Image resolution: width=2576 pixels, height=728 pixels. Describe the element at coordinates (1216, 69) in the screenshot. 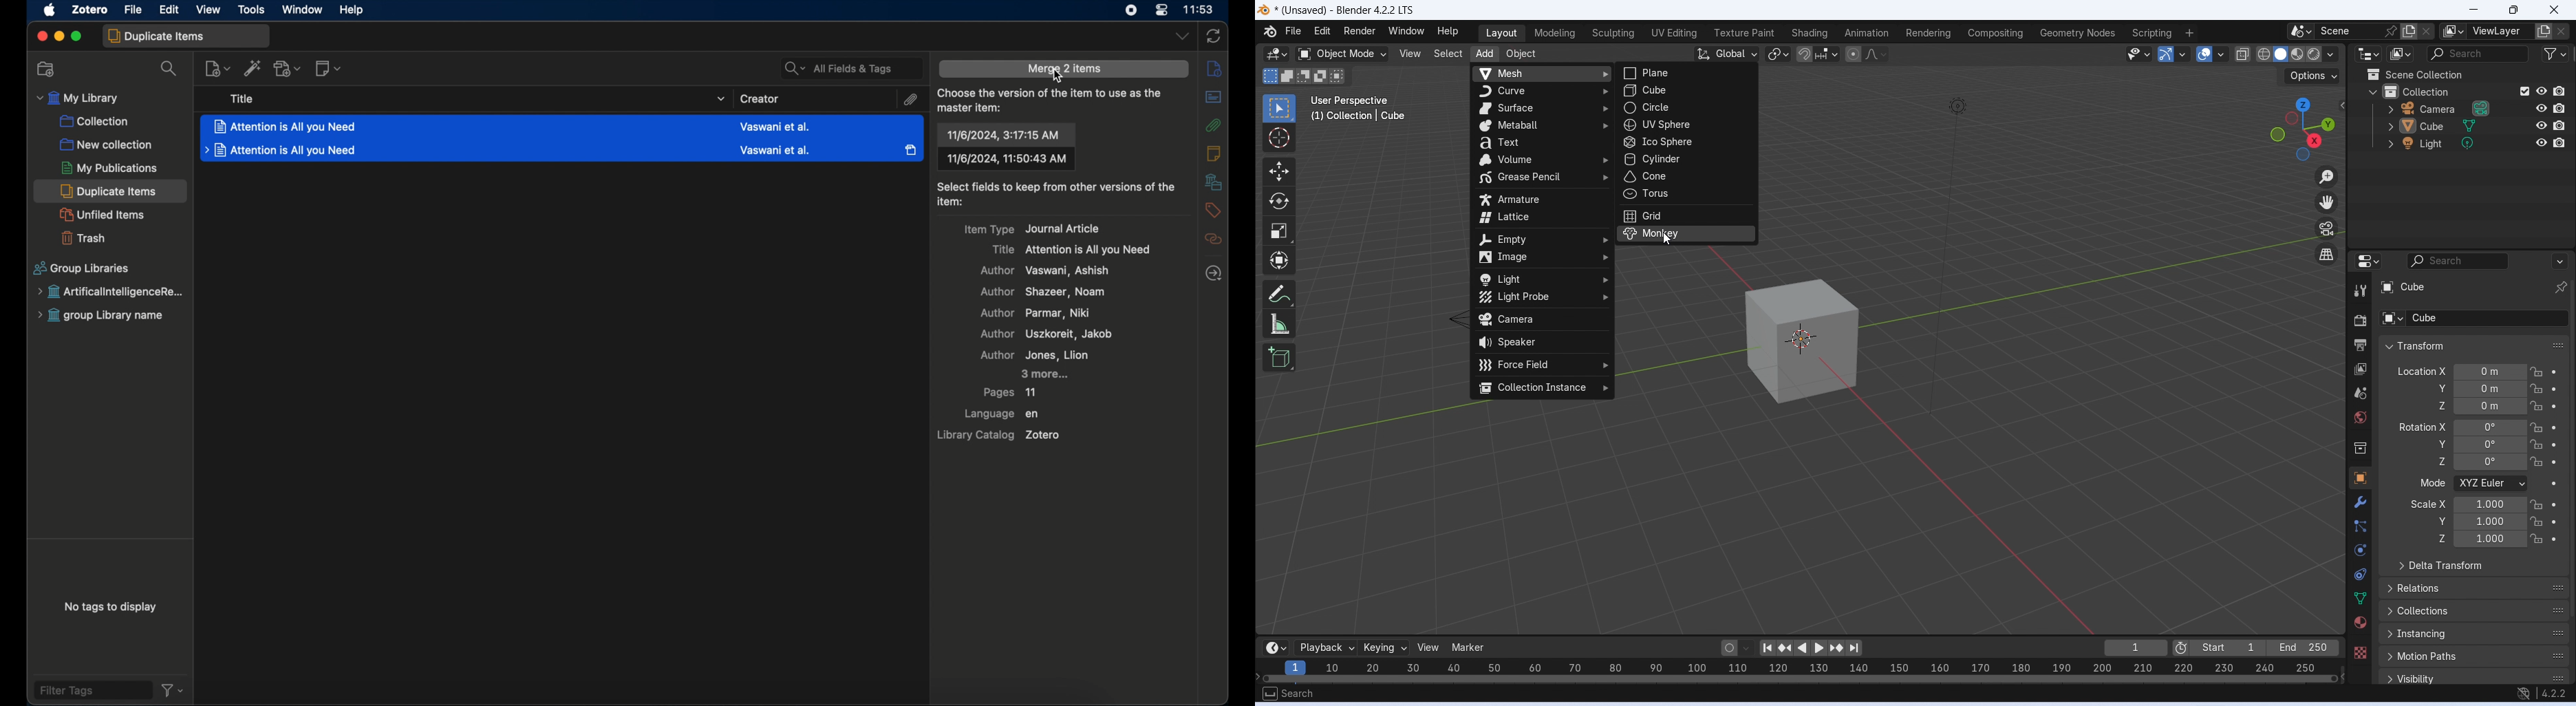

I see `info` at that location.